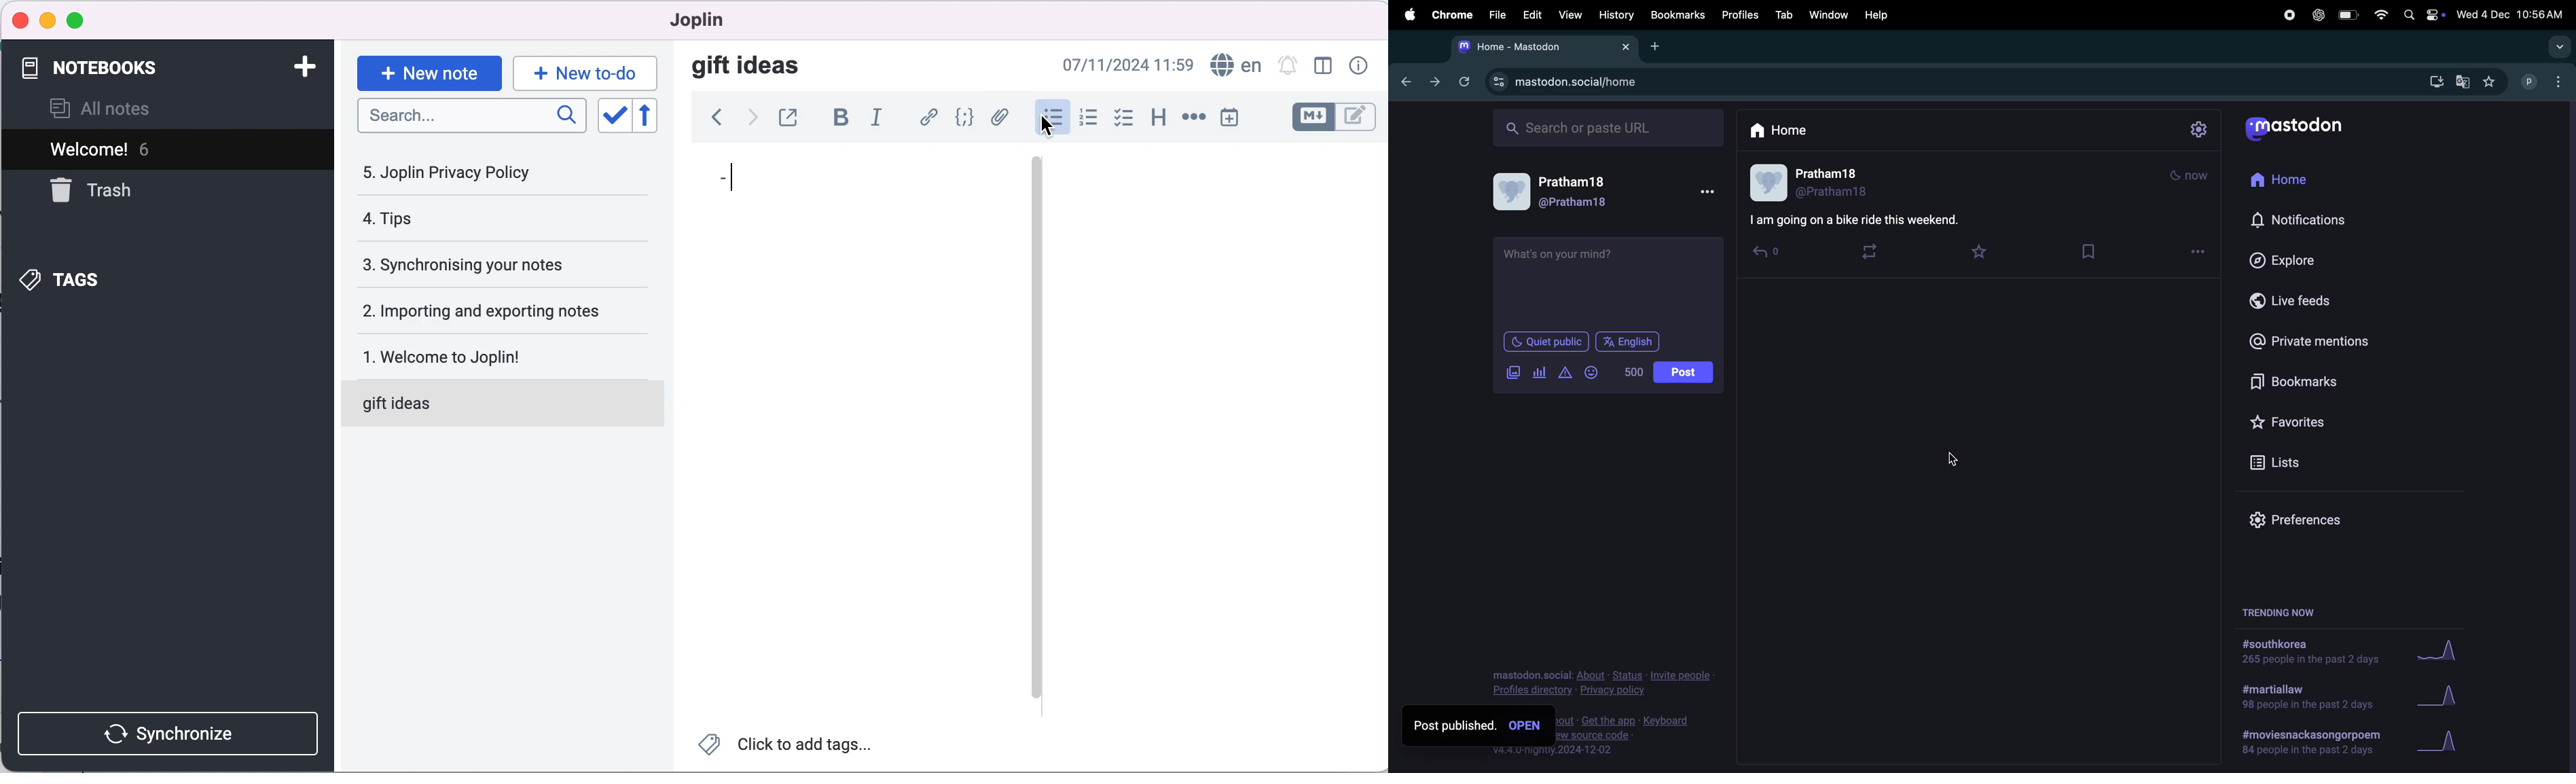 The height and width of the screenshot is (784, 2576). What do you see at coordinates (835, 185) in the screenshot?
I see `bullet 1` at bounding box center [835, 185].